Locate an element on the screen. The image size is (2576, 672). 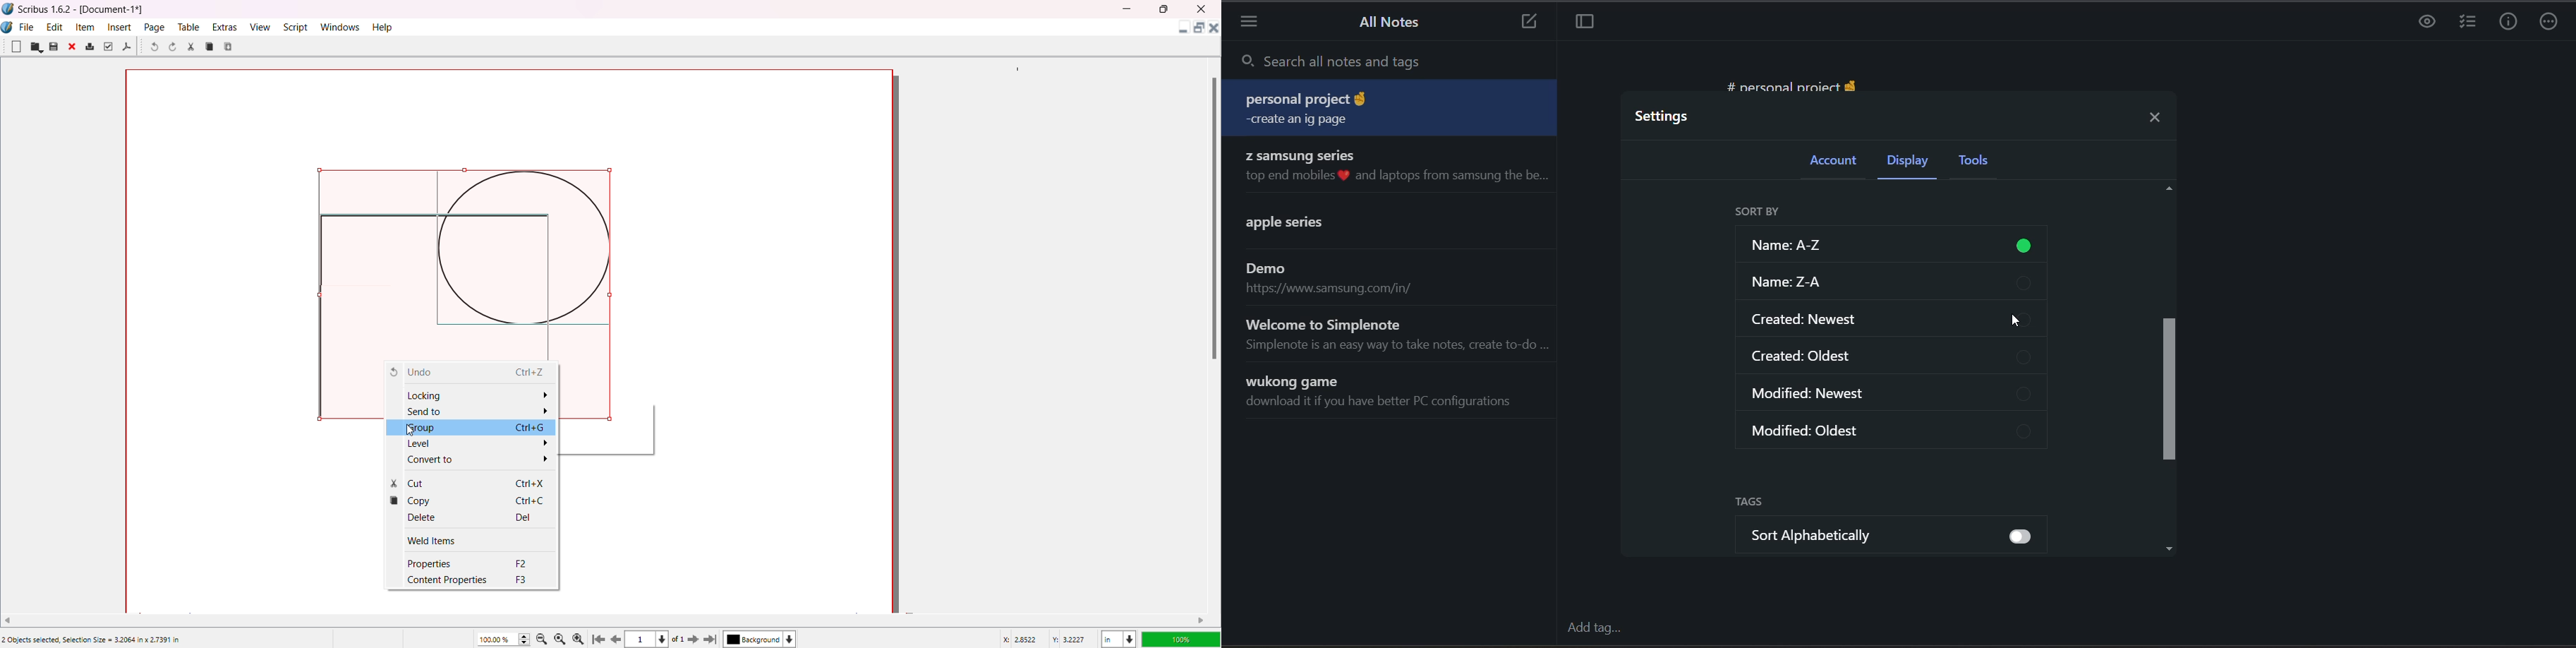
Undo is located at coordinates (470, 372).